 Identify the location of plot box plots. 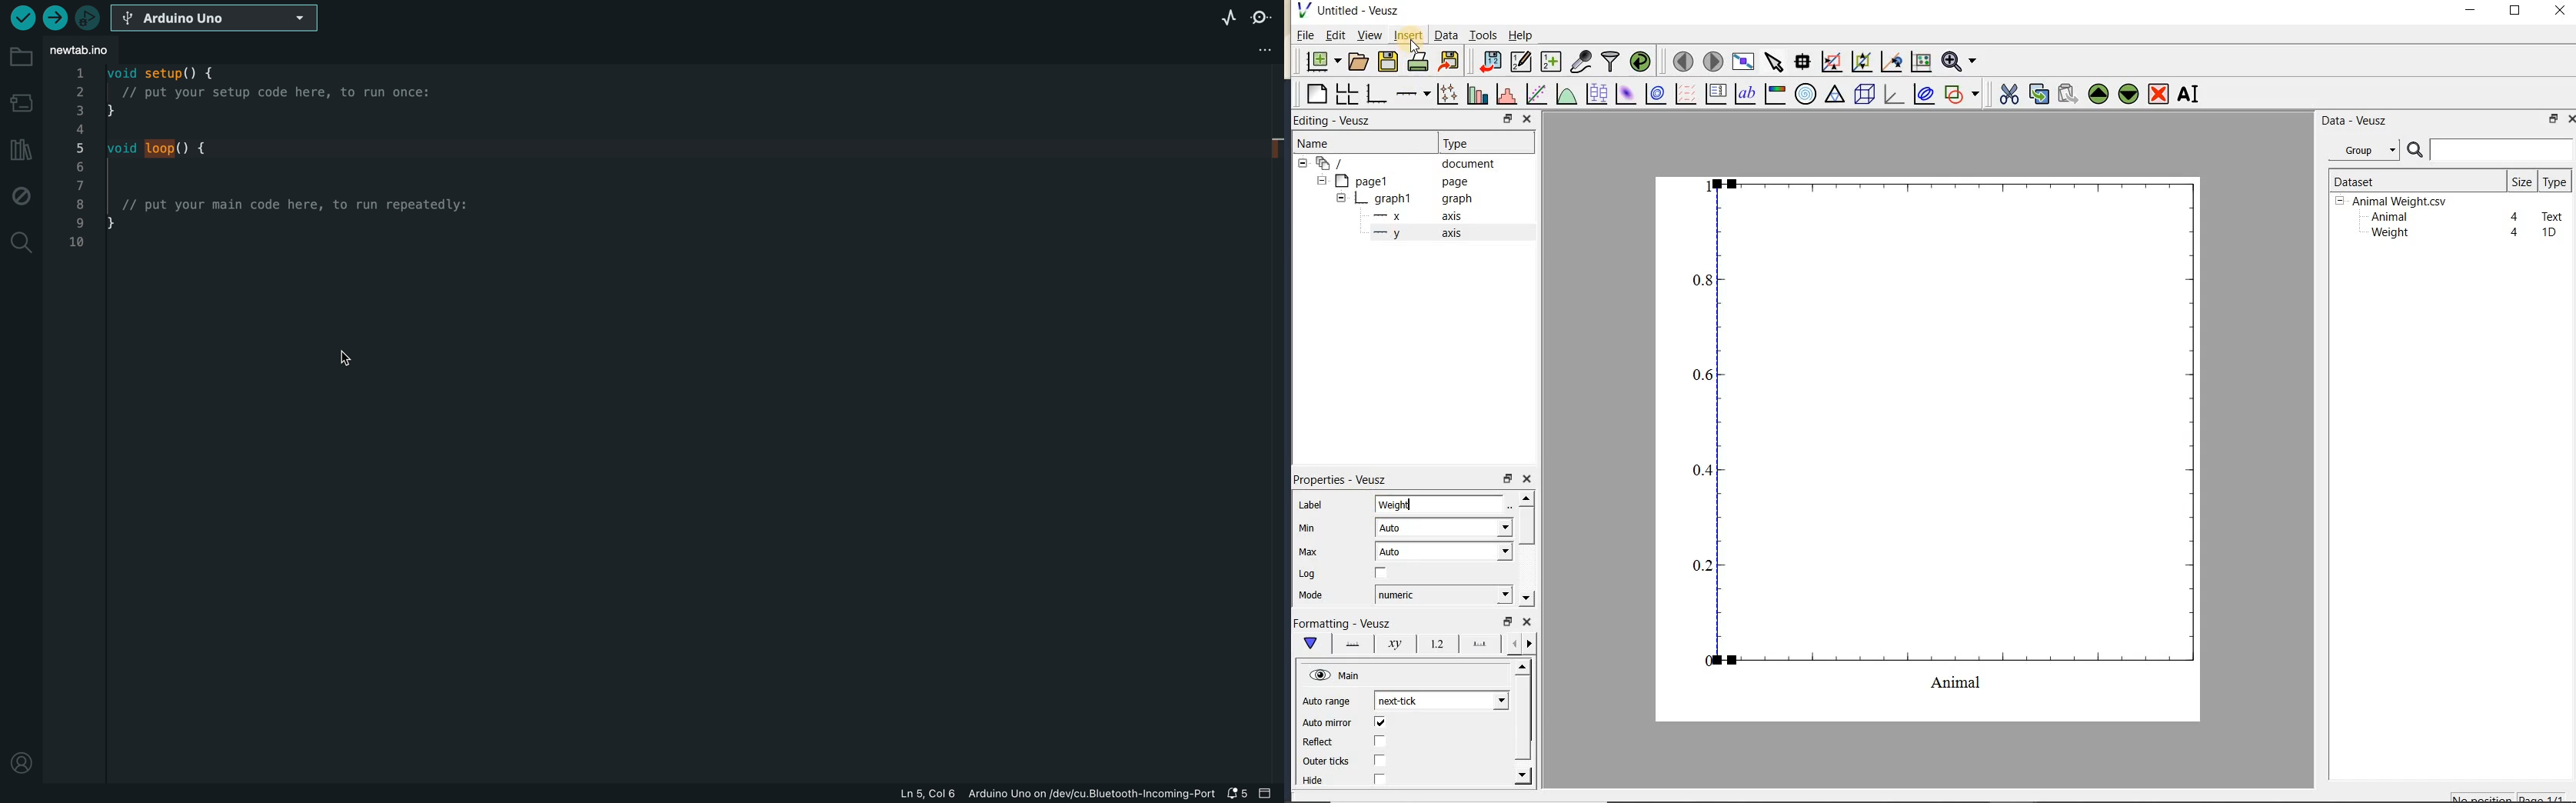
(1594, 95).